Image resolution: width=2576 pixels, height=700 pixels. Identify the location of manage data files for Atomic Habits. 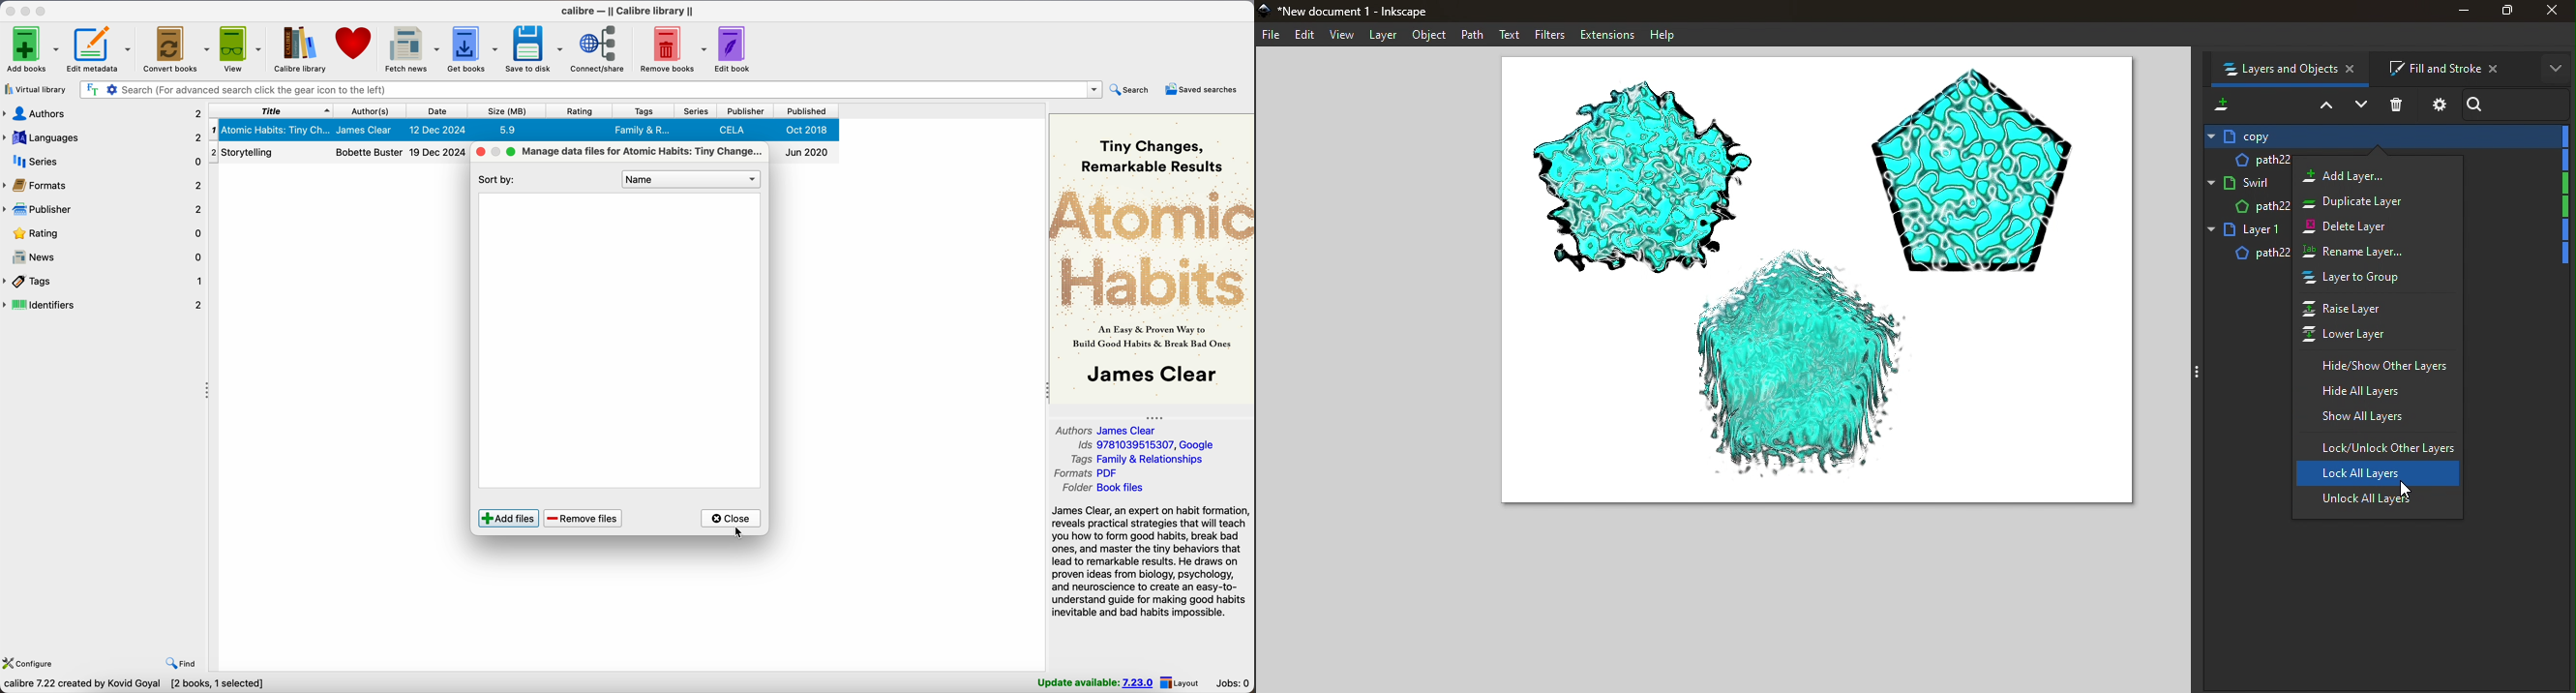
(643, 151).